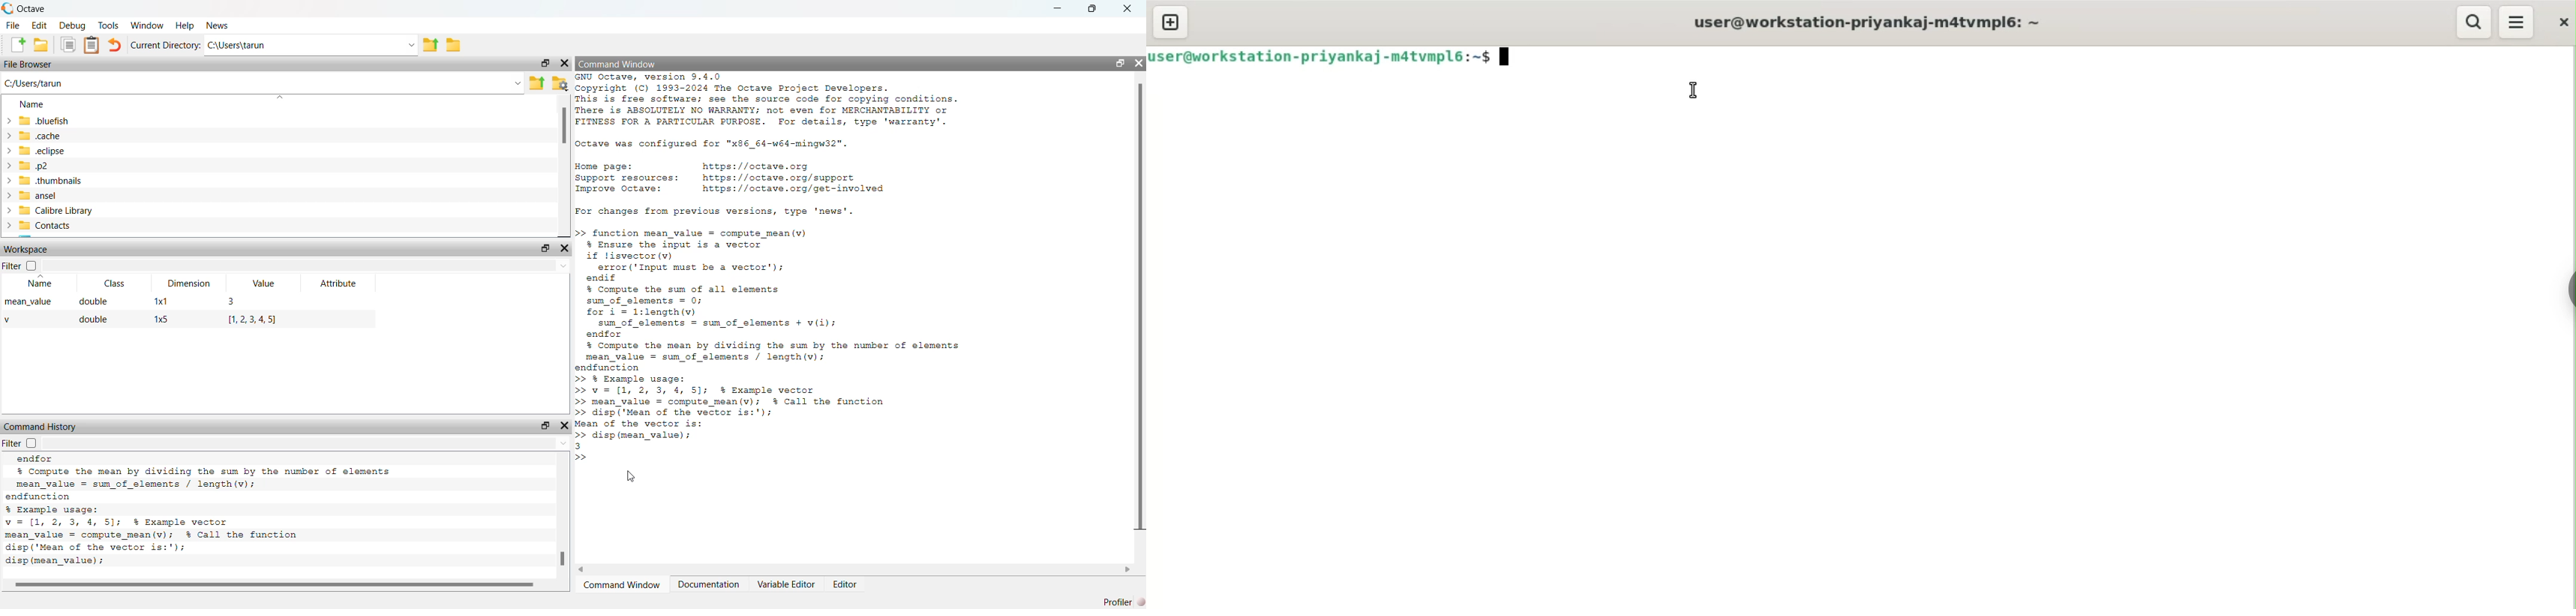 This screenshot has width=2576, height=616. What do you see at coordinates (33, 105) in the screenshot?
I see `name` at bounding box center [33, 105].